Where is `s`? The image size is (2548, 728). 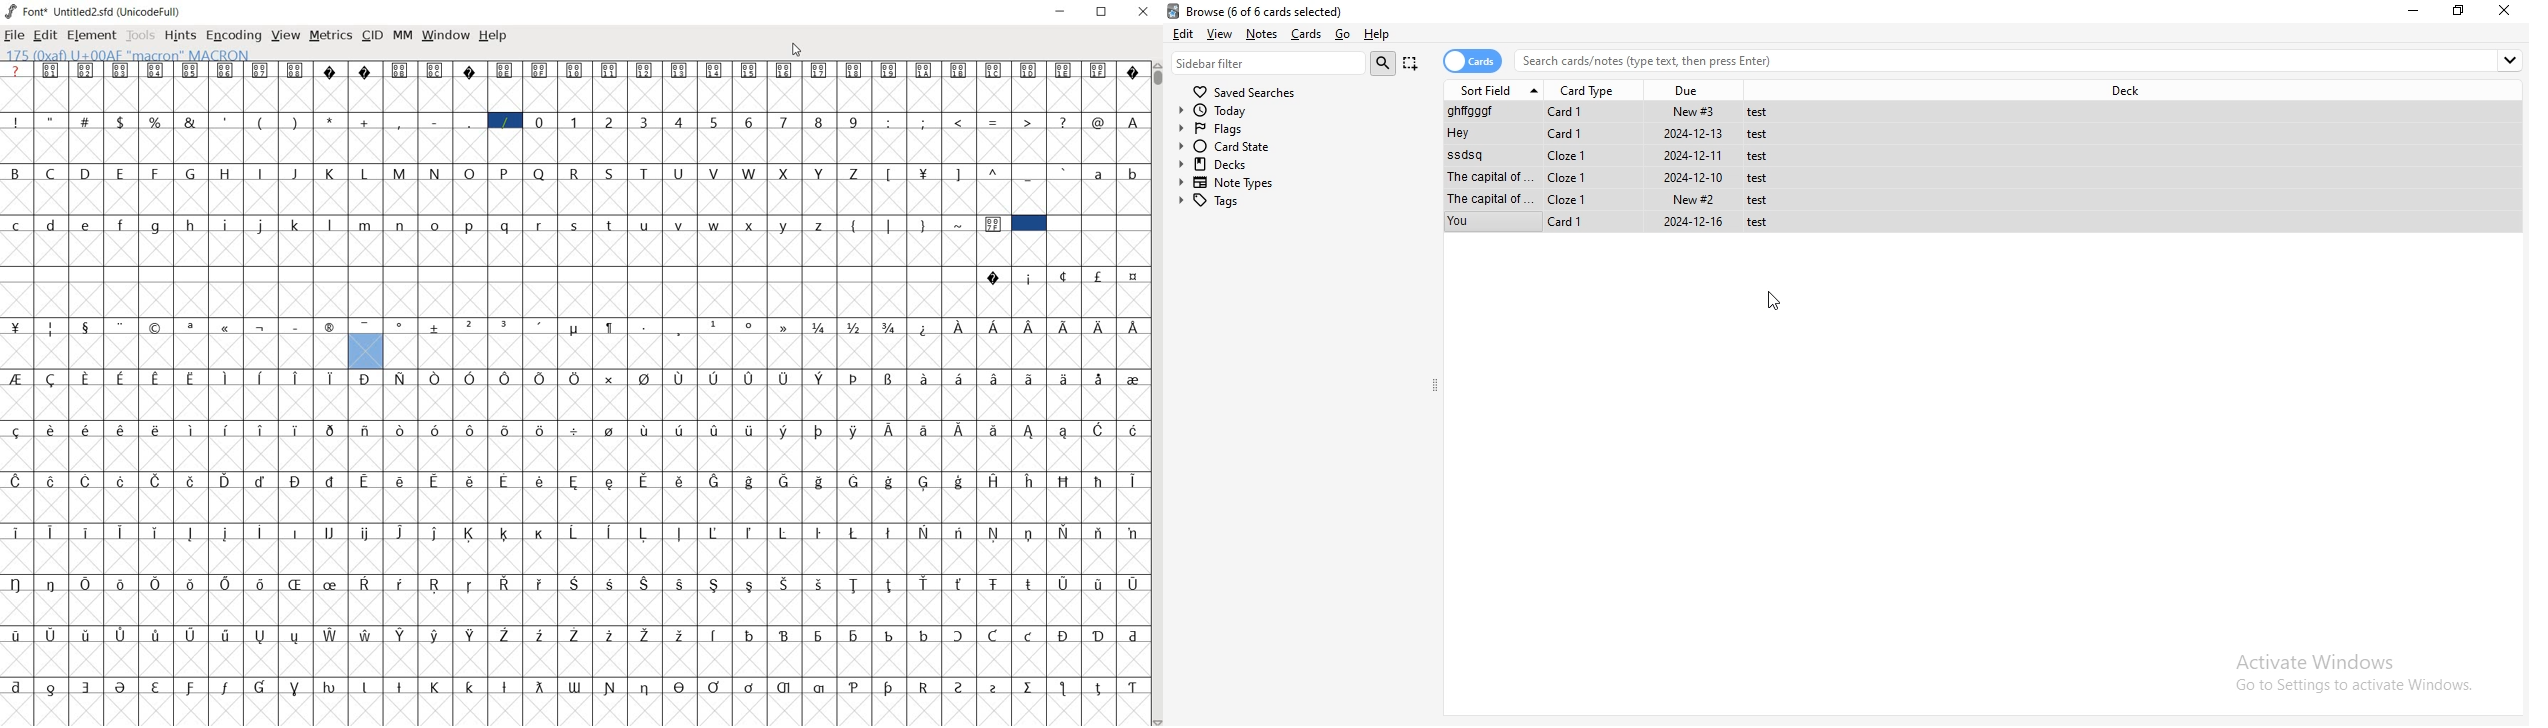 s is located at coordinates (576, 224).